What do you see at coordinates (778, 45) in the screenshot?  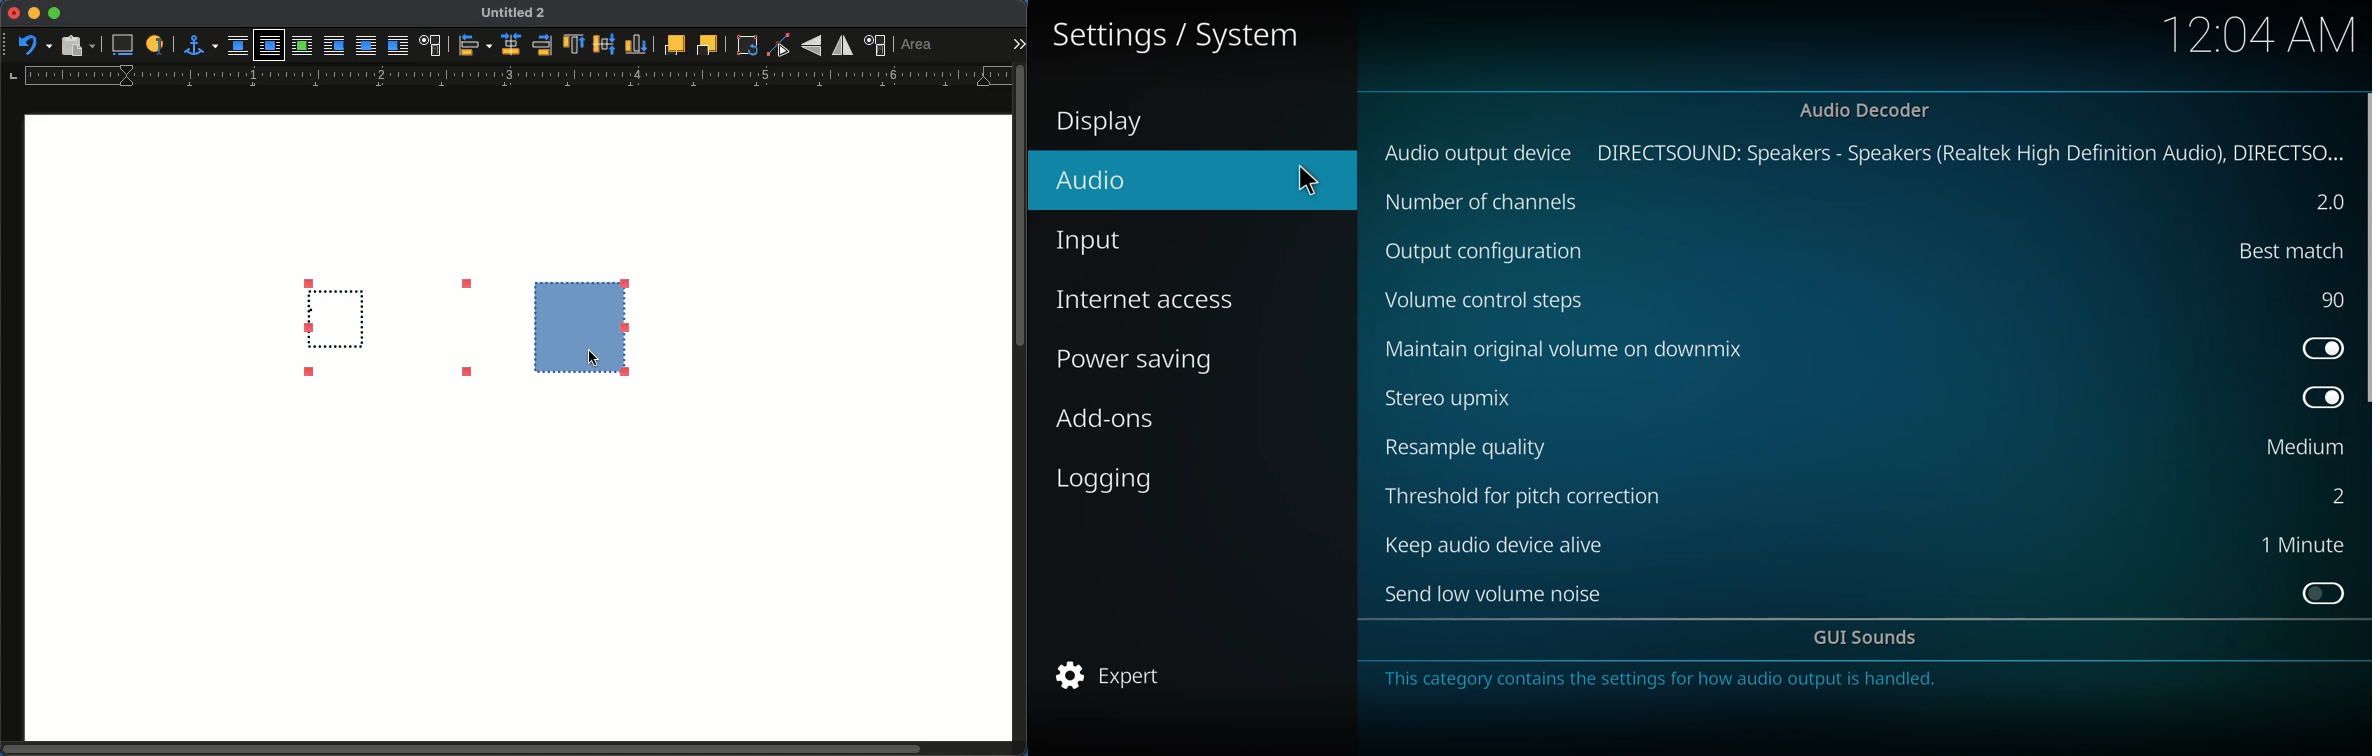 I see `point ` at bounding box center [778, 45].